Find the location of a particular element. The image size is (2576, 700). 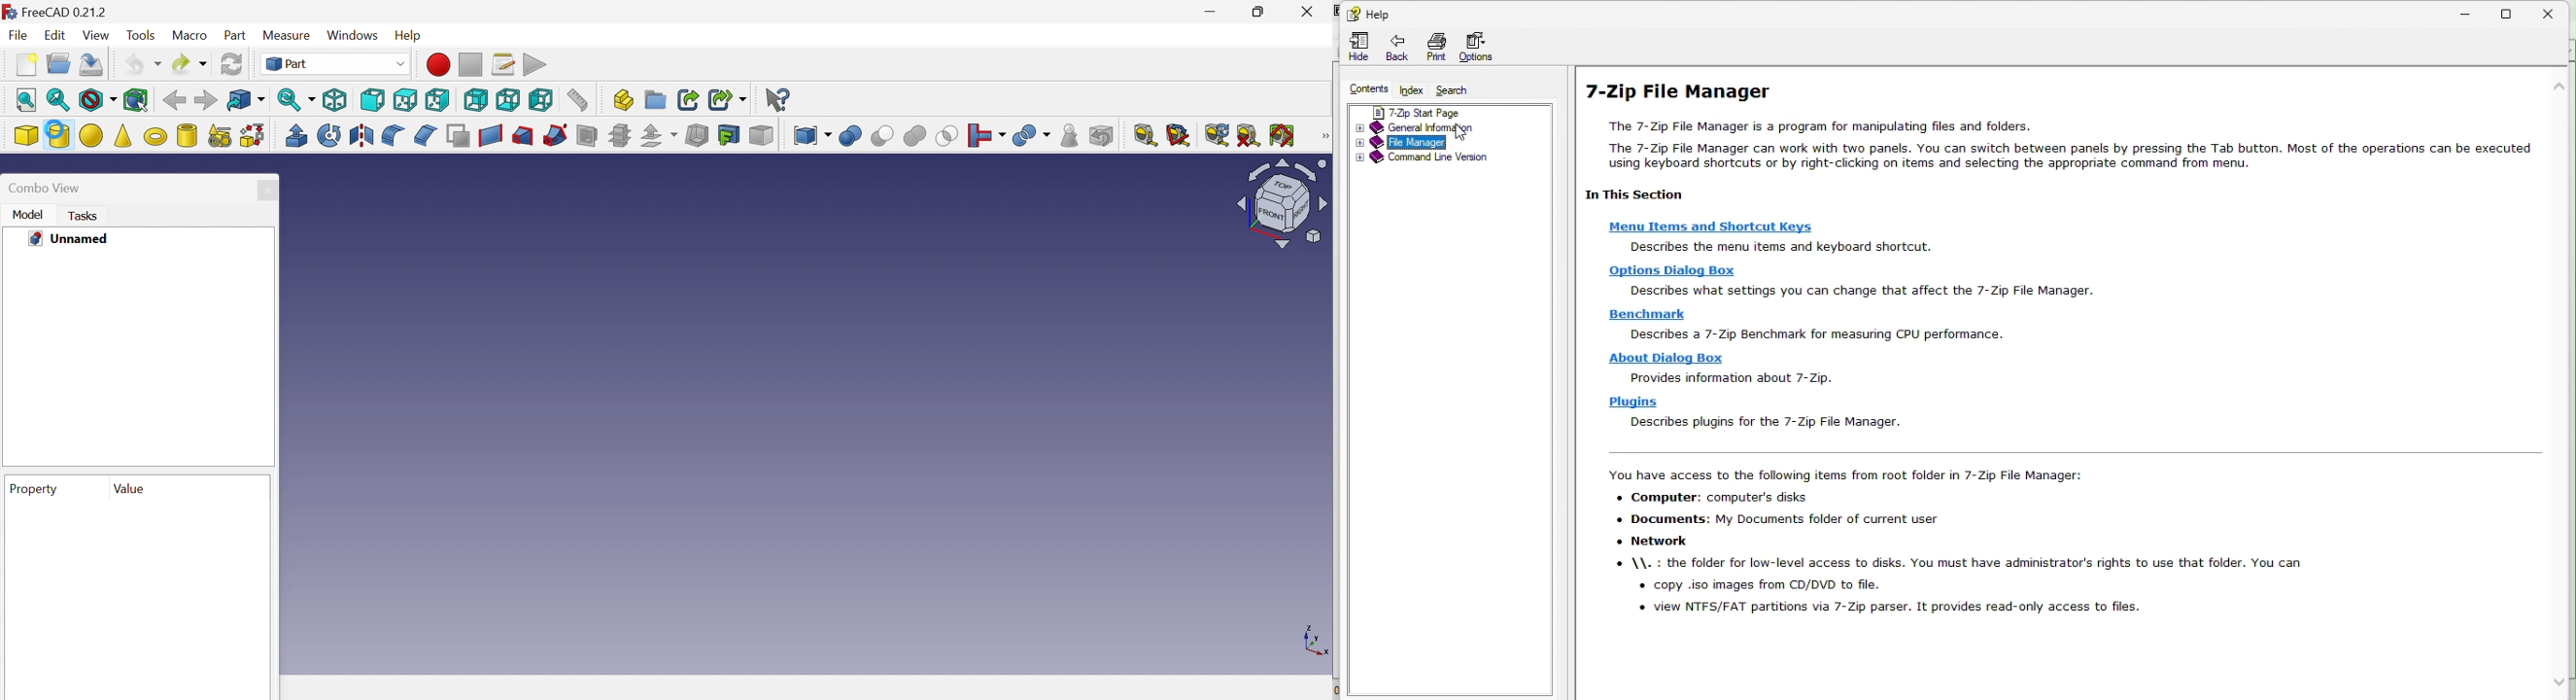

Contents  is located at coordinates (1364, 88).